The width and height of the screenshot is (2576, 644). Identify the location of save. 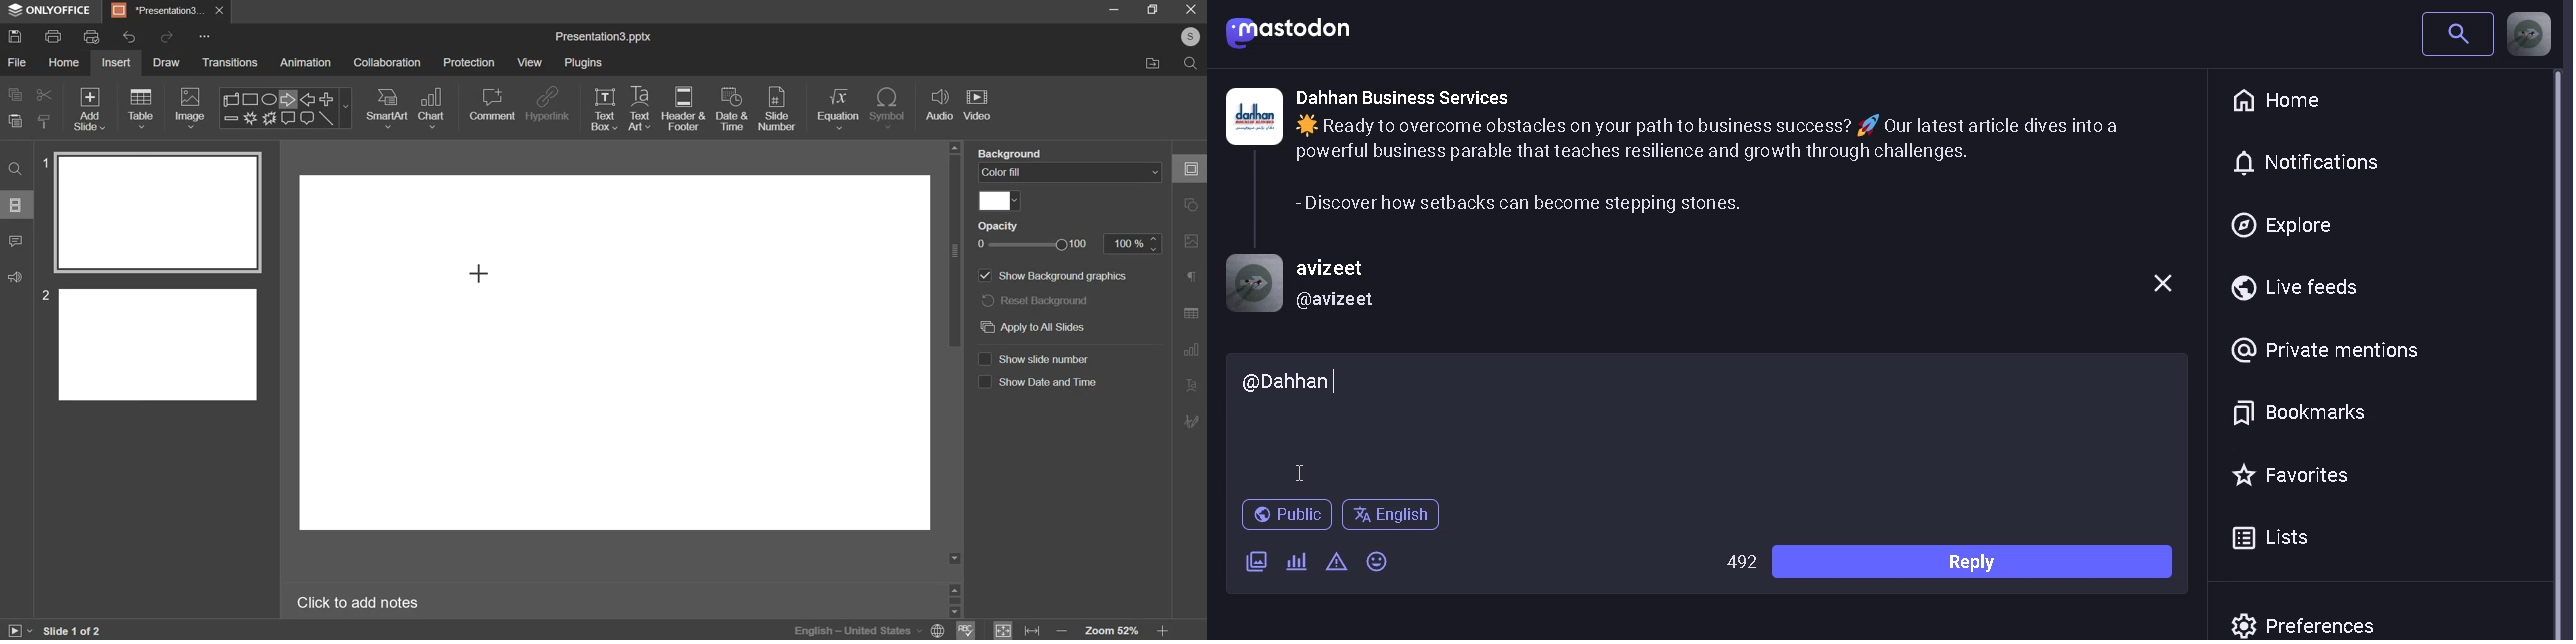
(15, 35).